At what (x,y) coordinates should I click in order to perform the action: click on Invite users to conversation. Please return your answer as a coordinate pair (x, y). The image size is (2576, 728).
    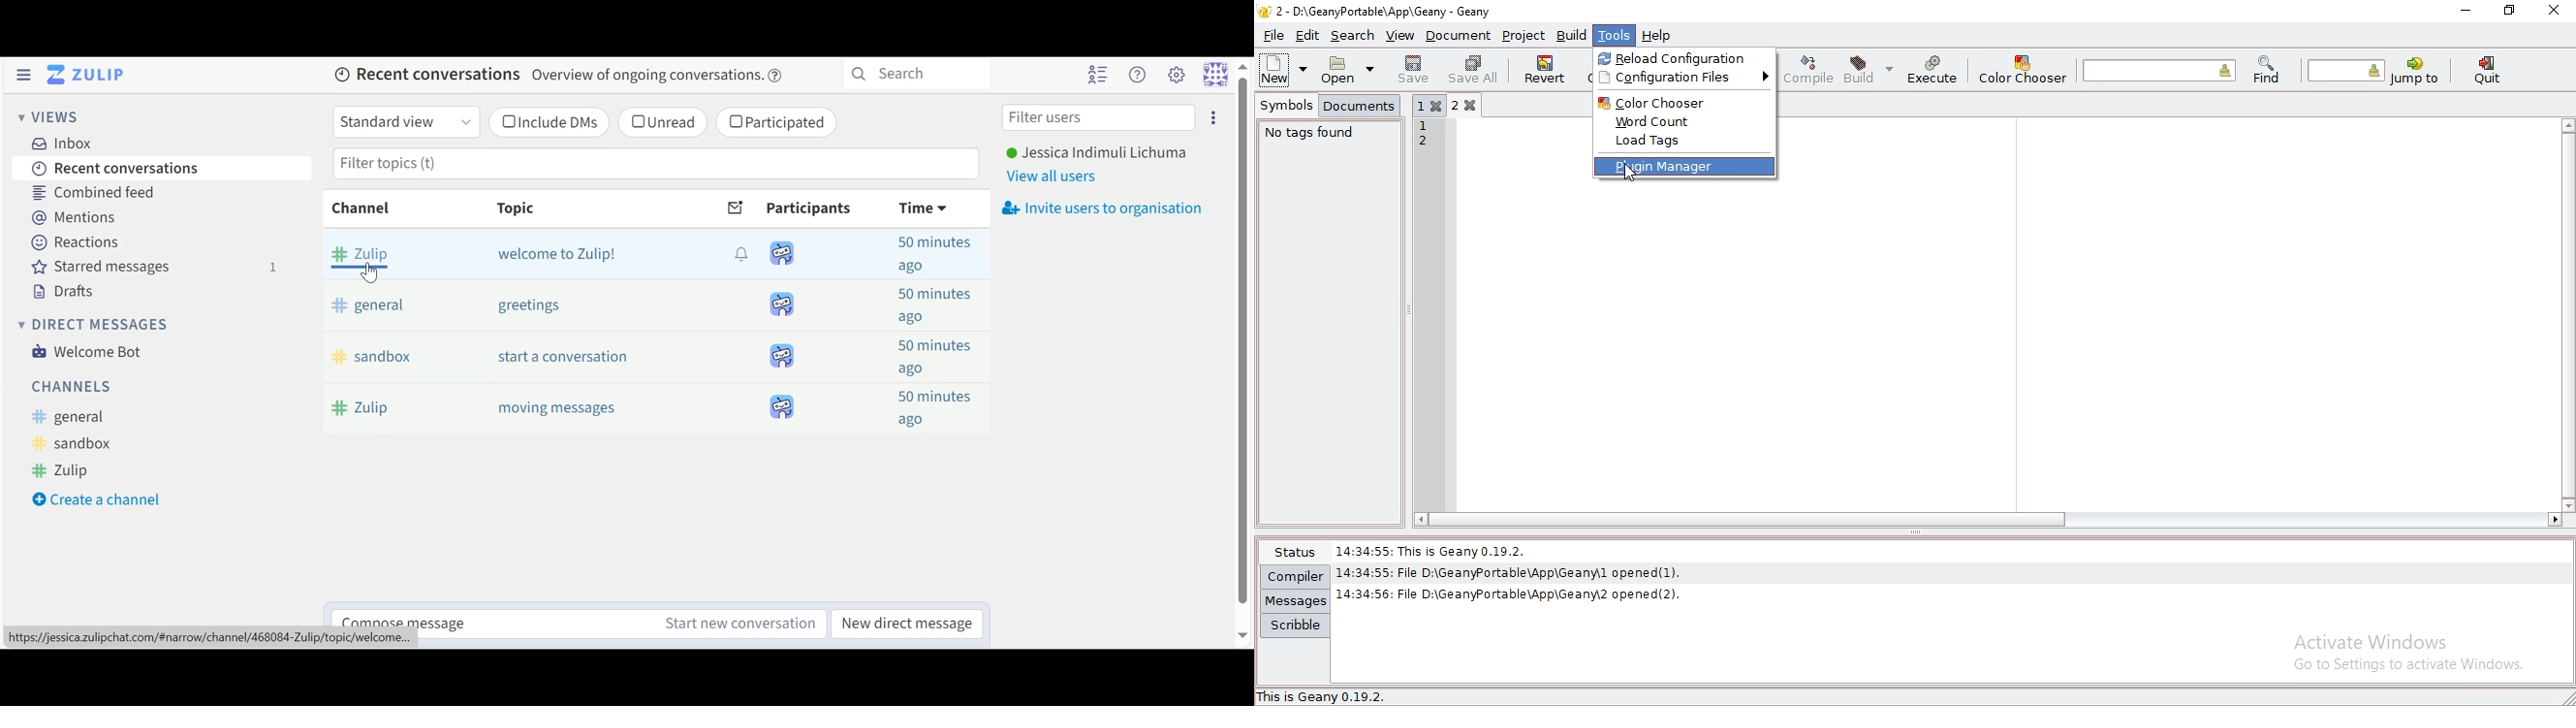
    Looking at the image, I should click on (1213, 117).